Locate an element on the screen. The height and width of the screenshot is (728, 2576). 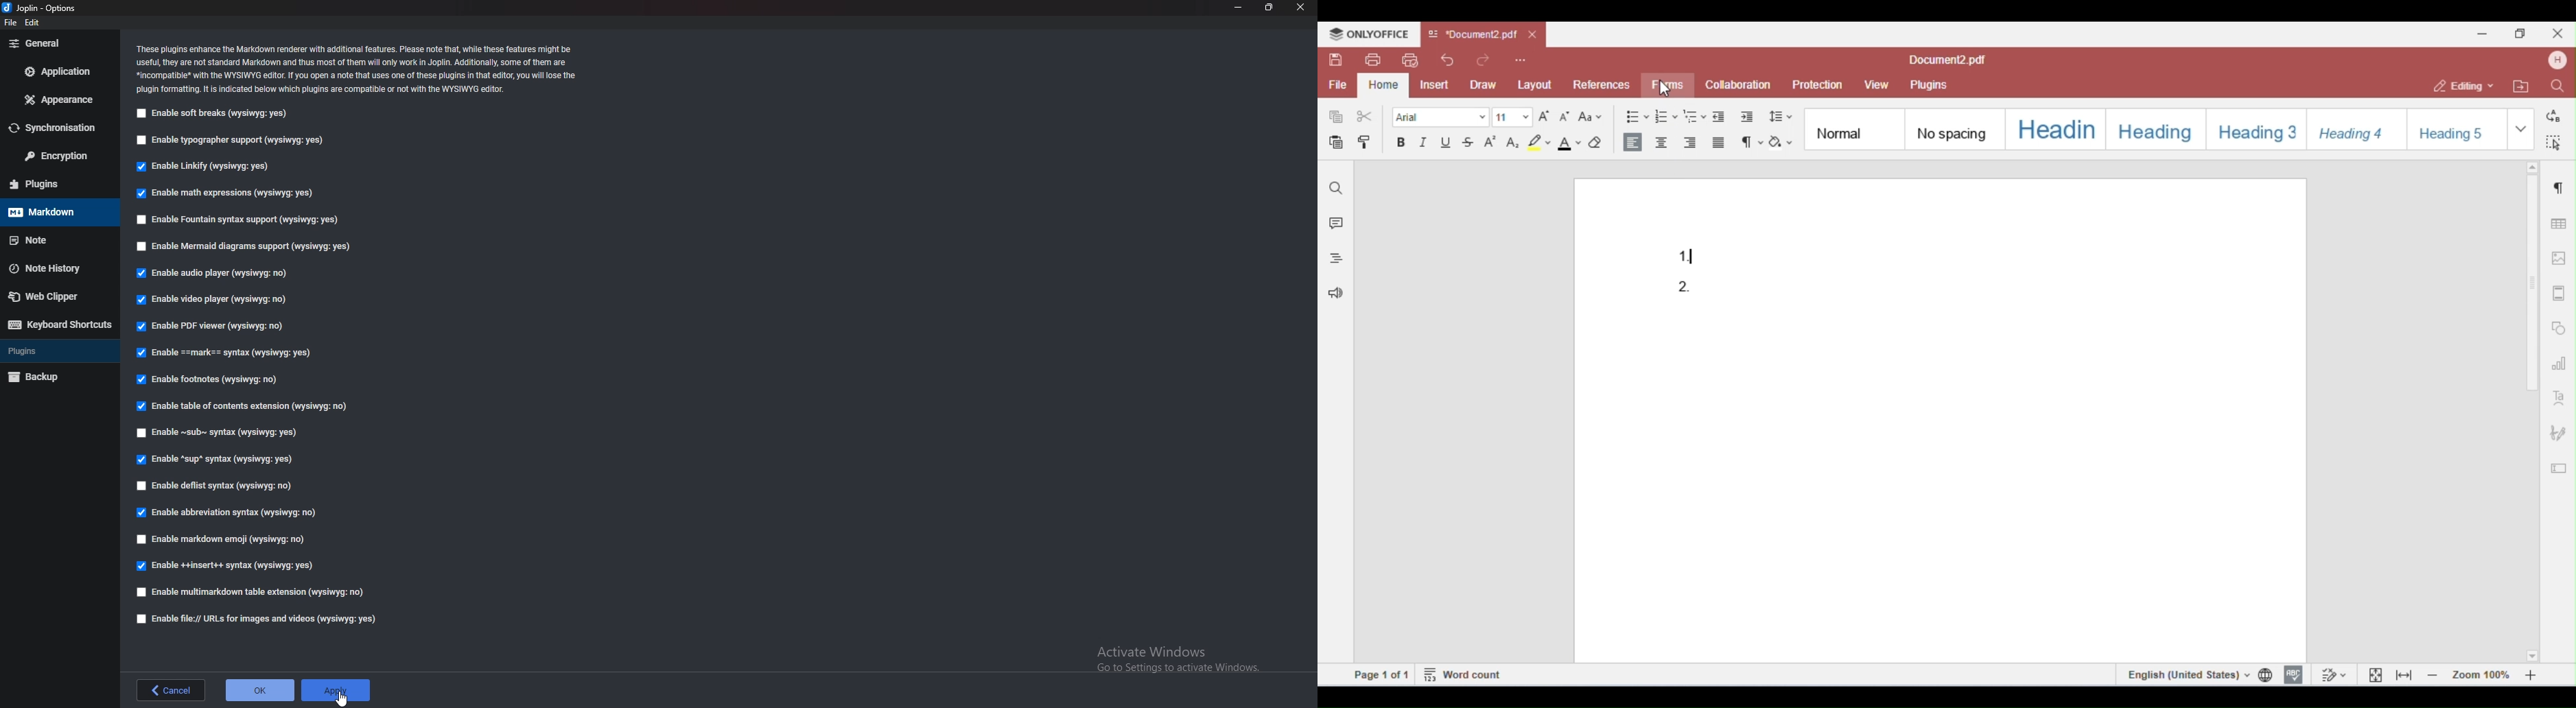
Backup is located at coordinates (54, 377).